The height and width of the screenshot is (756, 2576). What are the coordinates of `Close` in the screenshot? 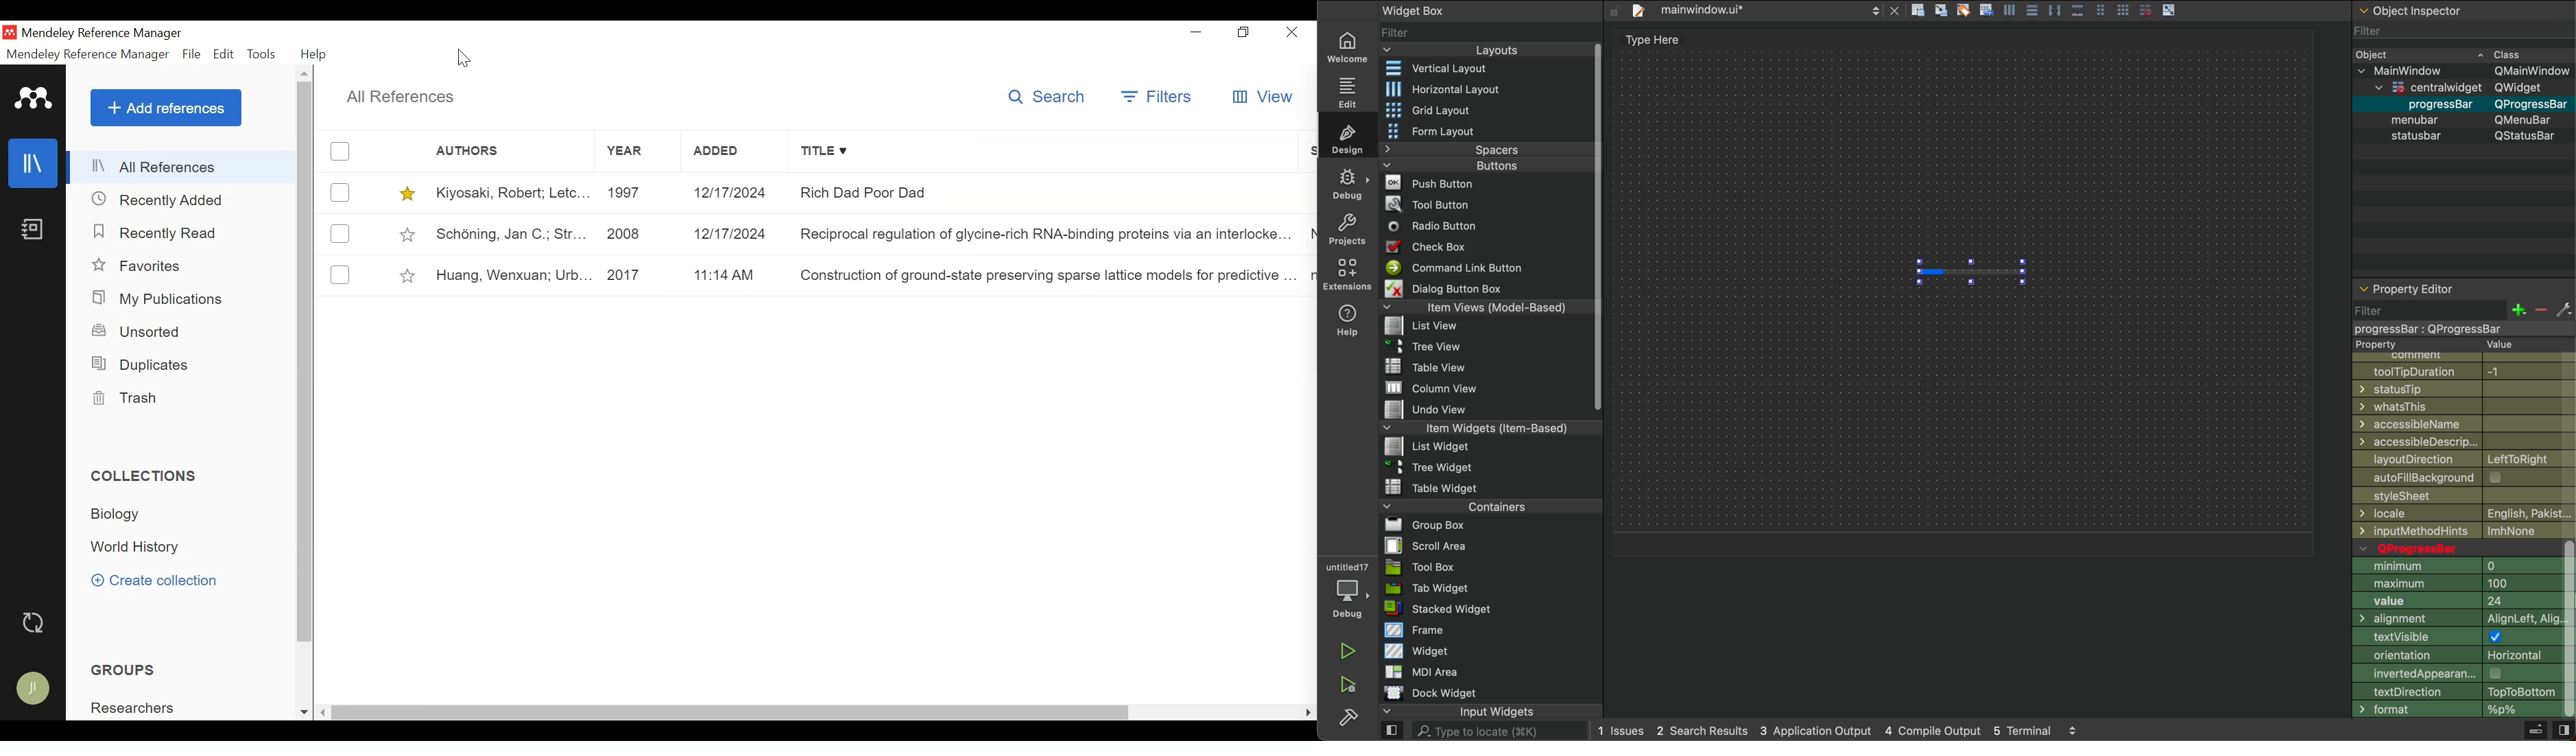 It's located at (1291, 32).